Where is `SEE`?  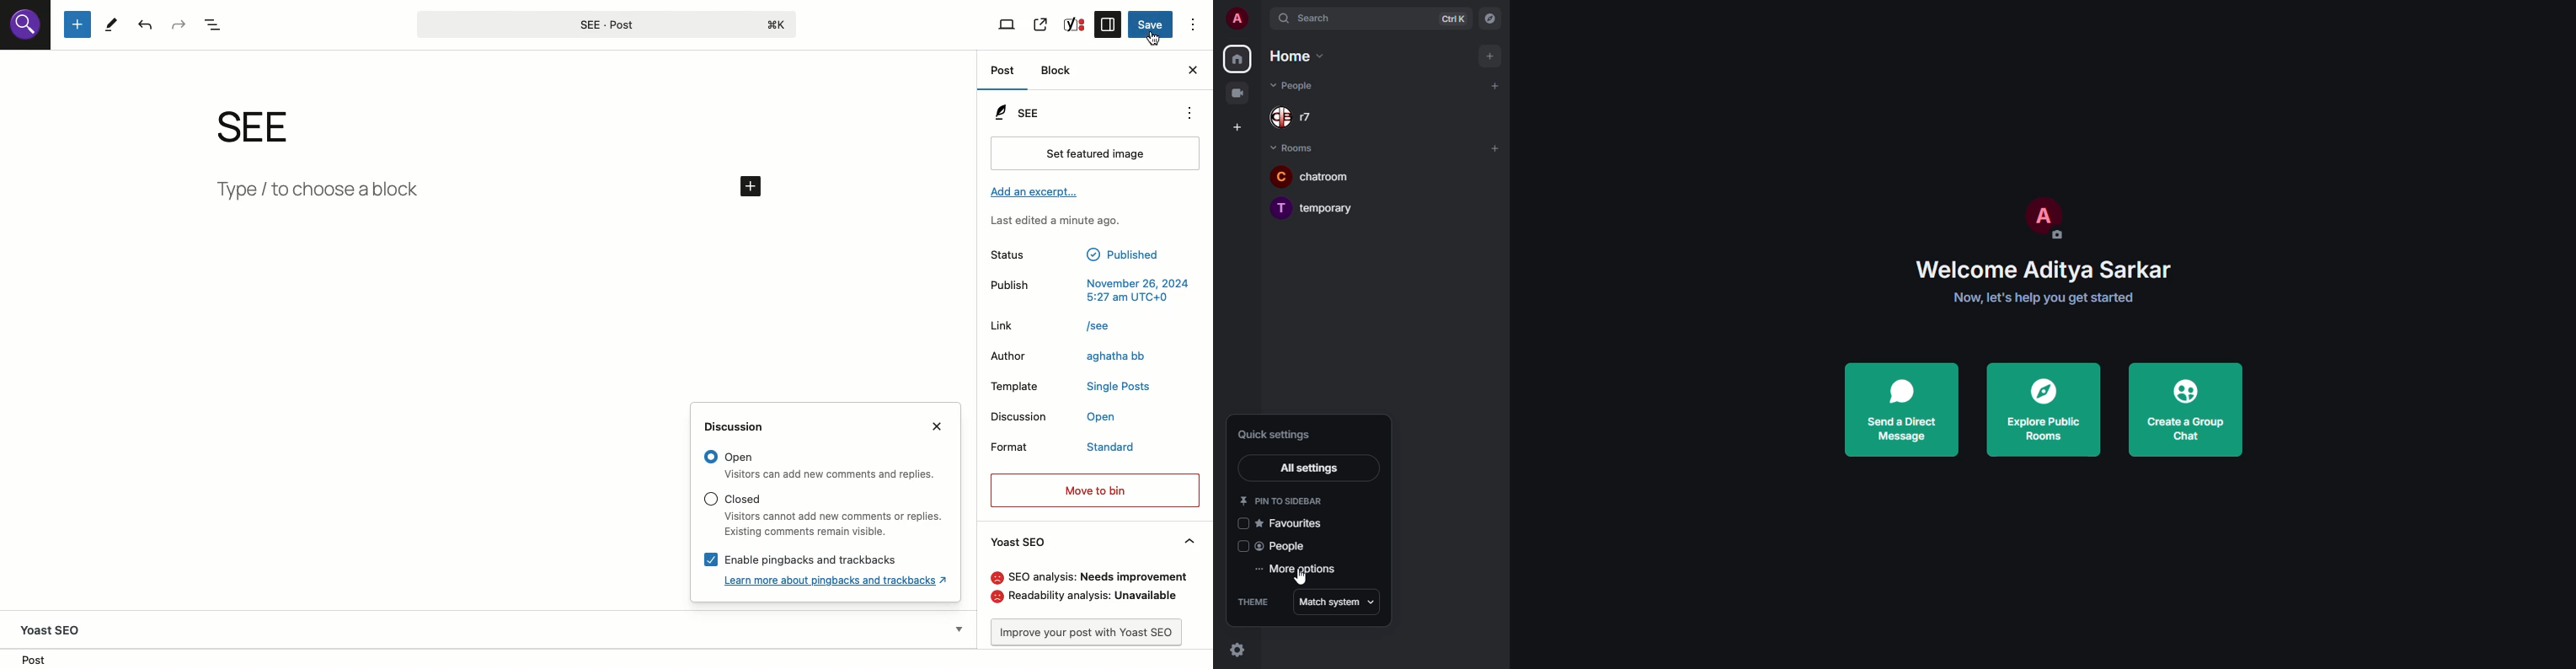
SEE is located at coordinates (1022, 111).